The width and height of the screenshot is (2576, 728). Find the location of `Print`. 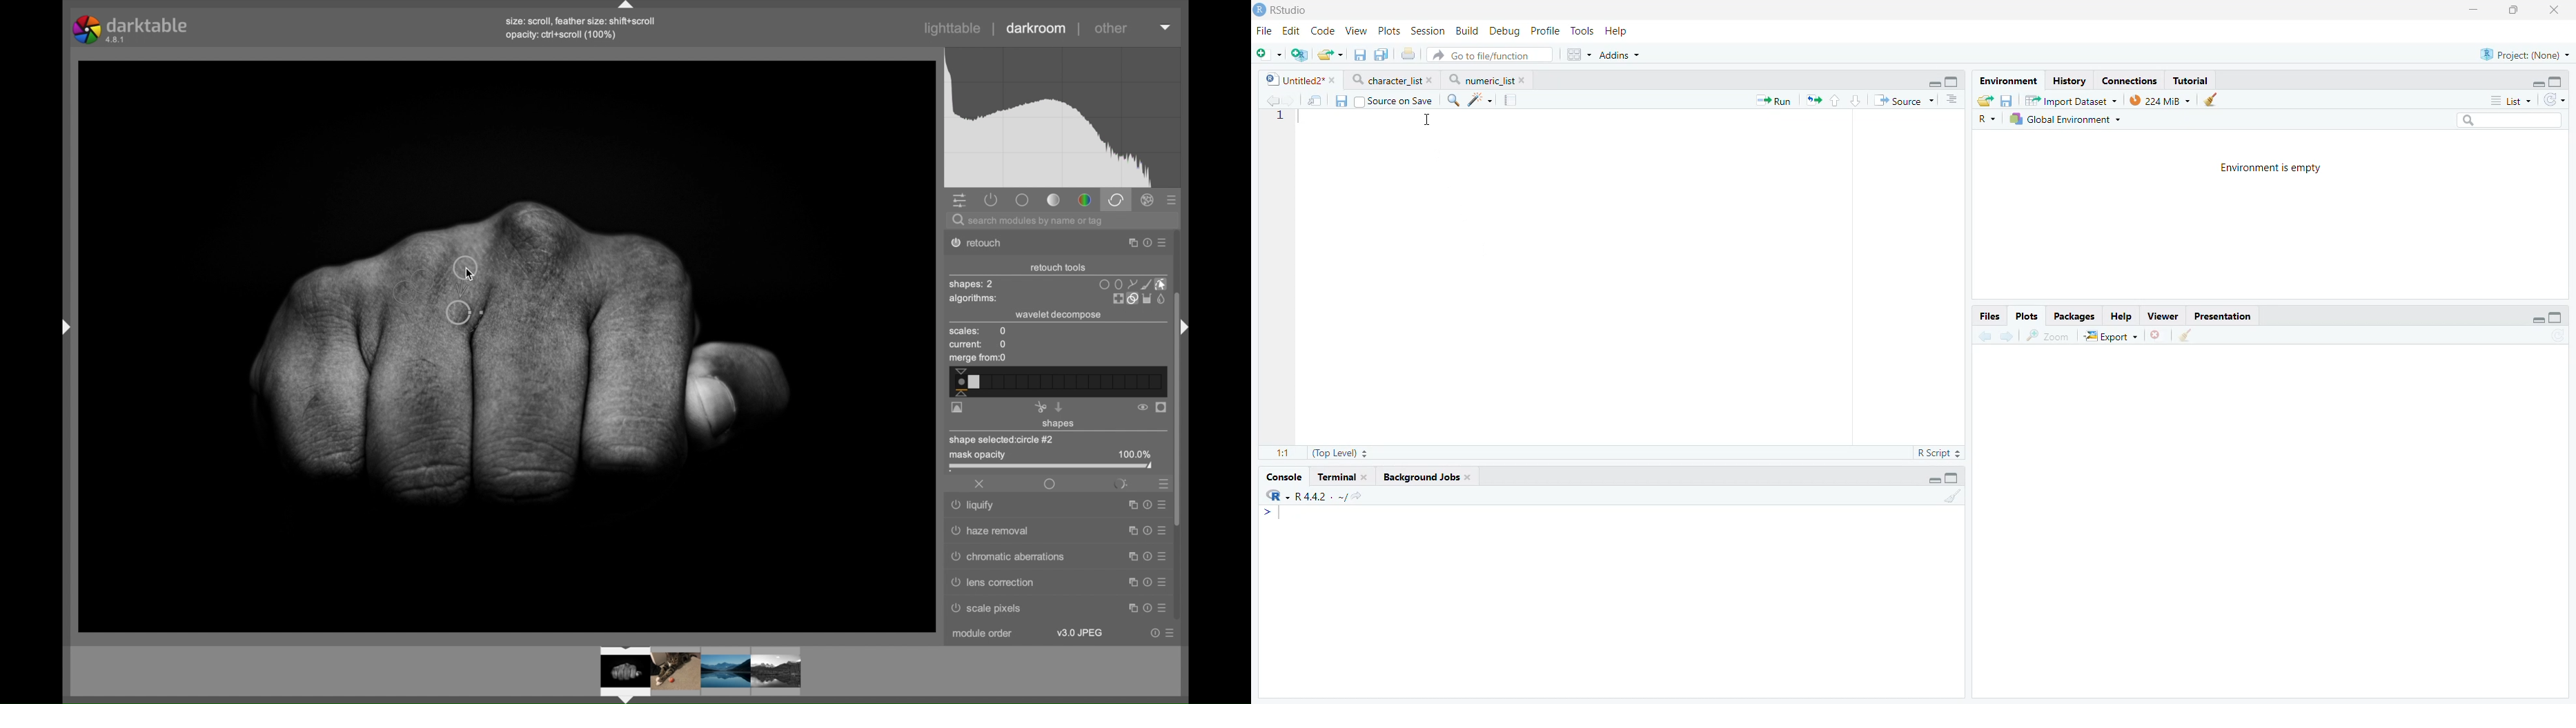

Print is located at coordinates (1408, 54).